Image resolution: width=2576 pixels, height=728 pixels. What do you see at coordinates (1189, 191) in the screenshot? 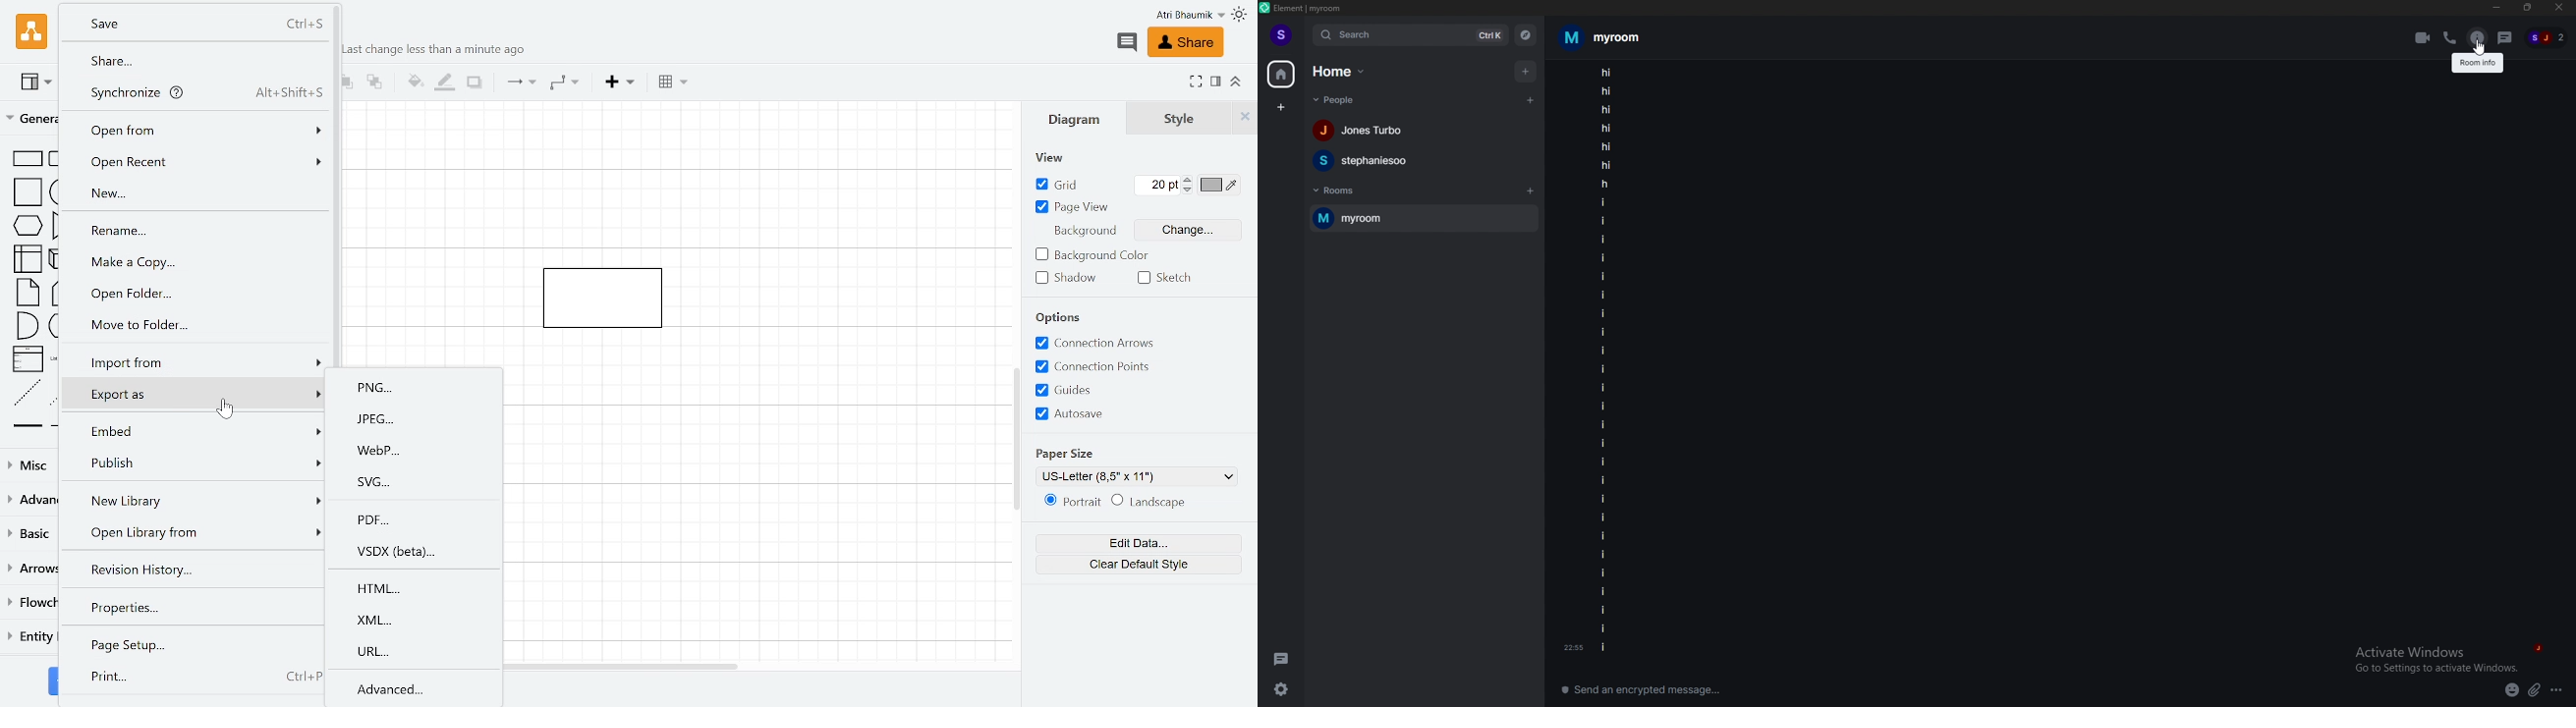
I see `Decrease grid pts` at bounding box center [1189, 191].